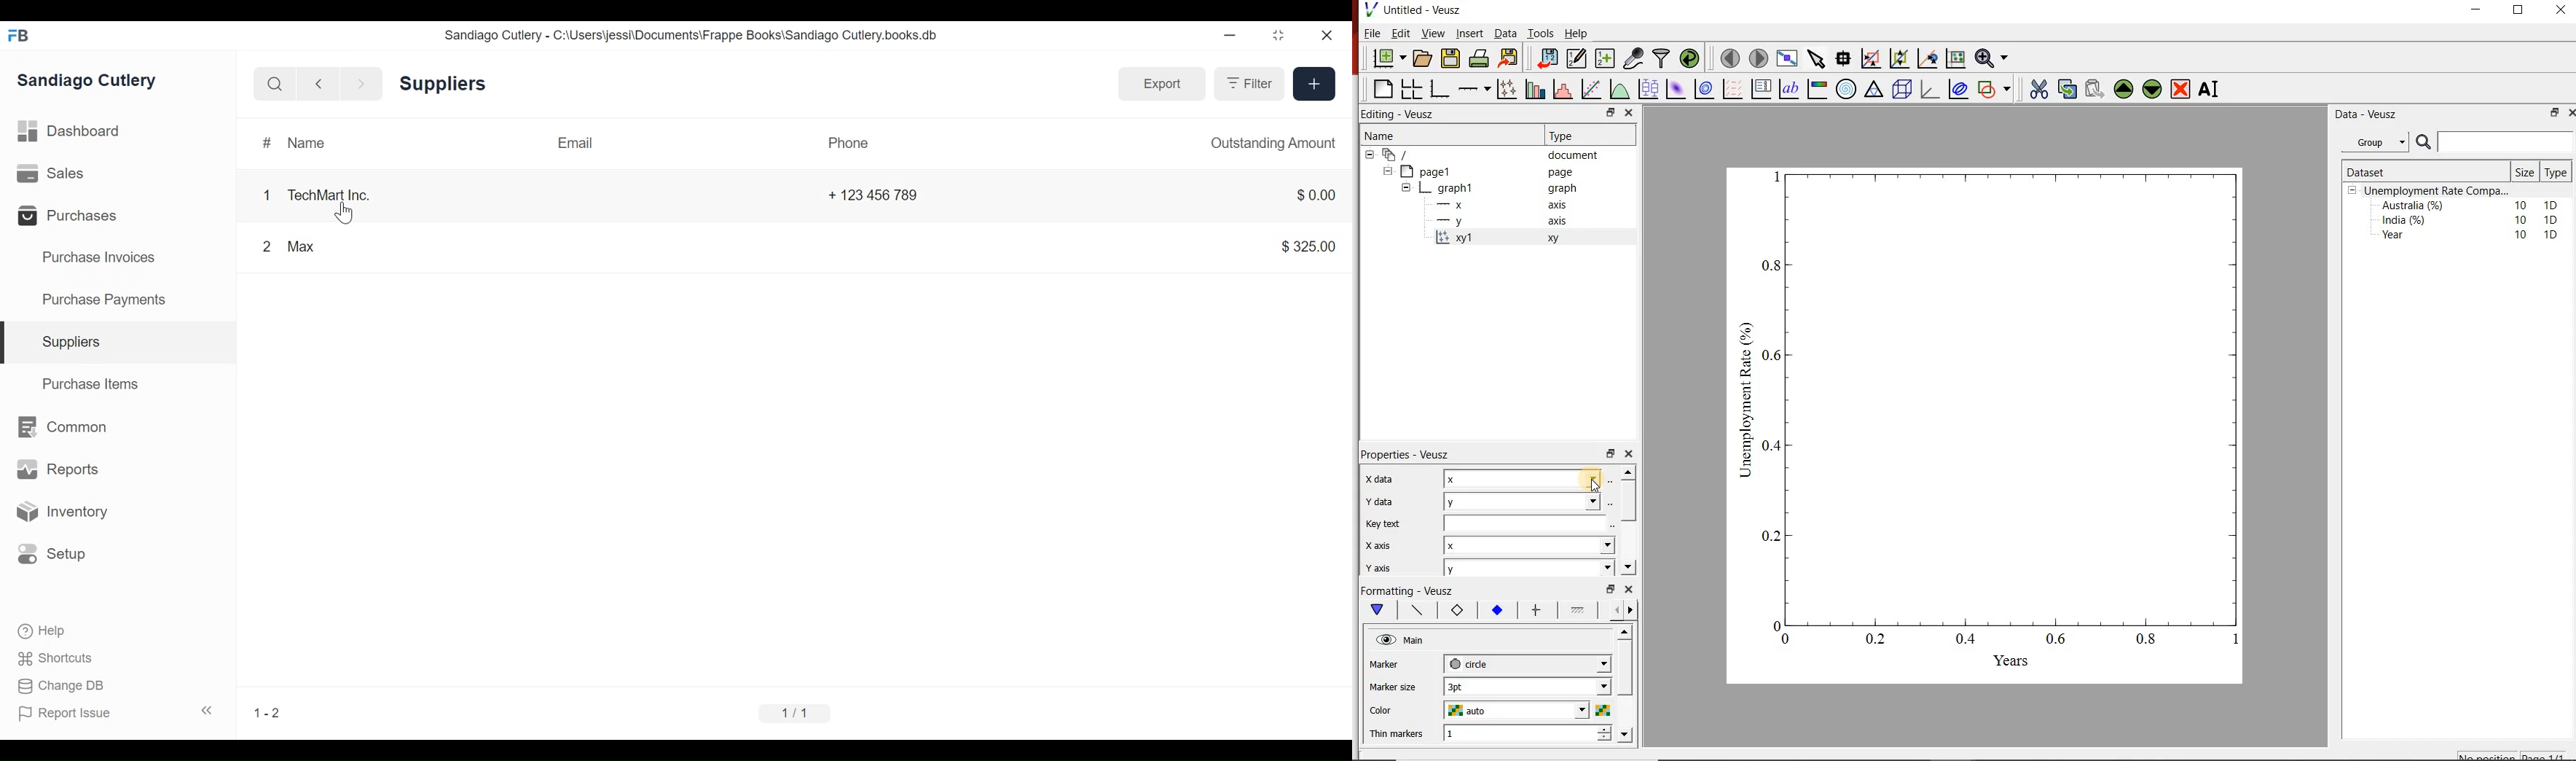 The height and width of the screenshot is (784, 2576). I want to click on Filter, so click(1249, 84).